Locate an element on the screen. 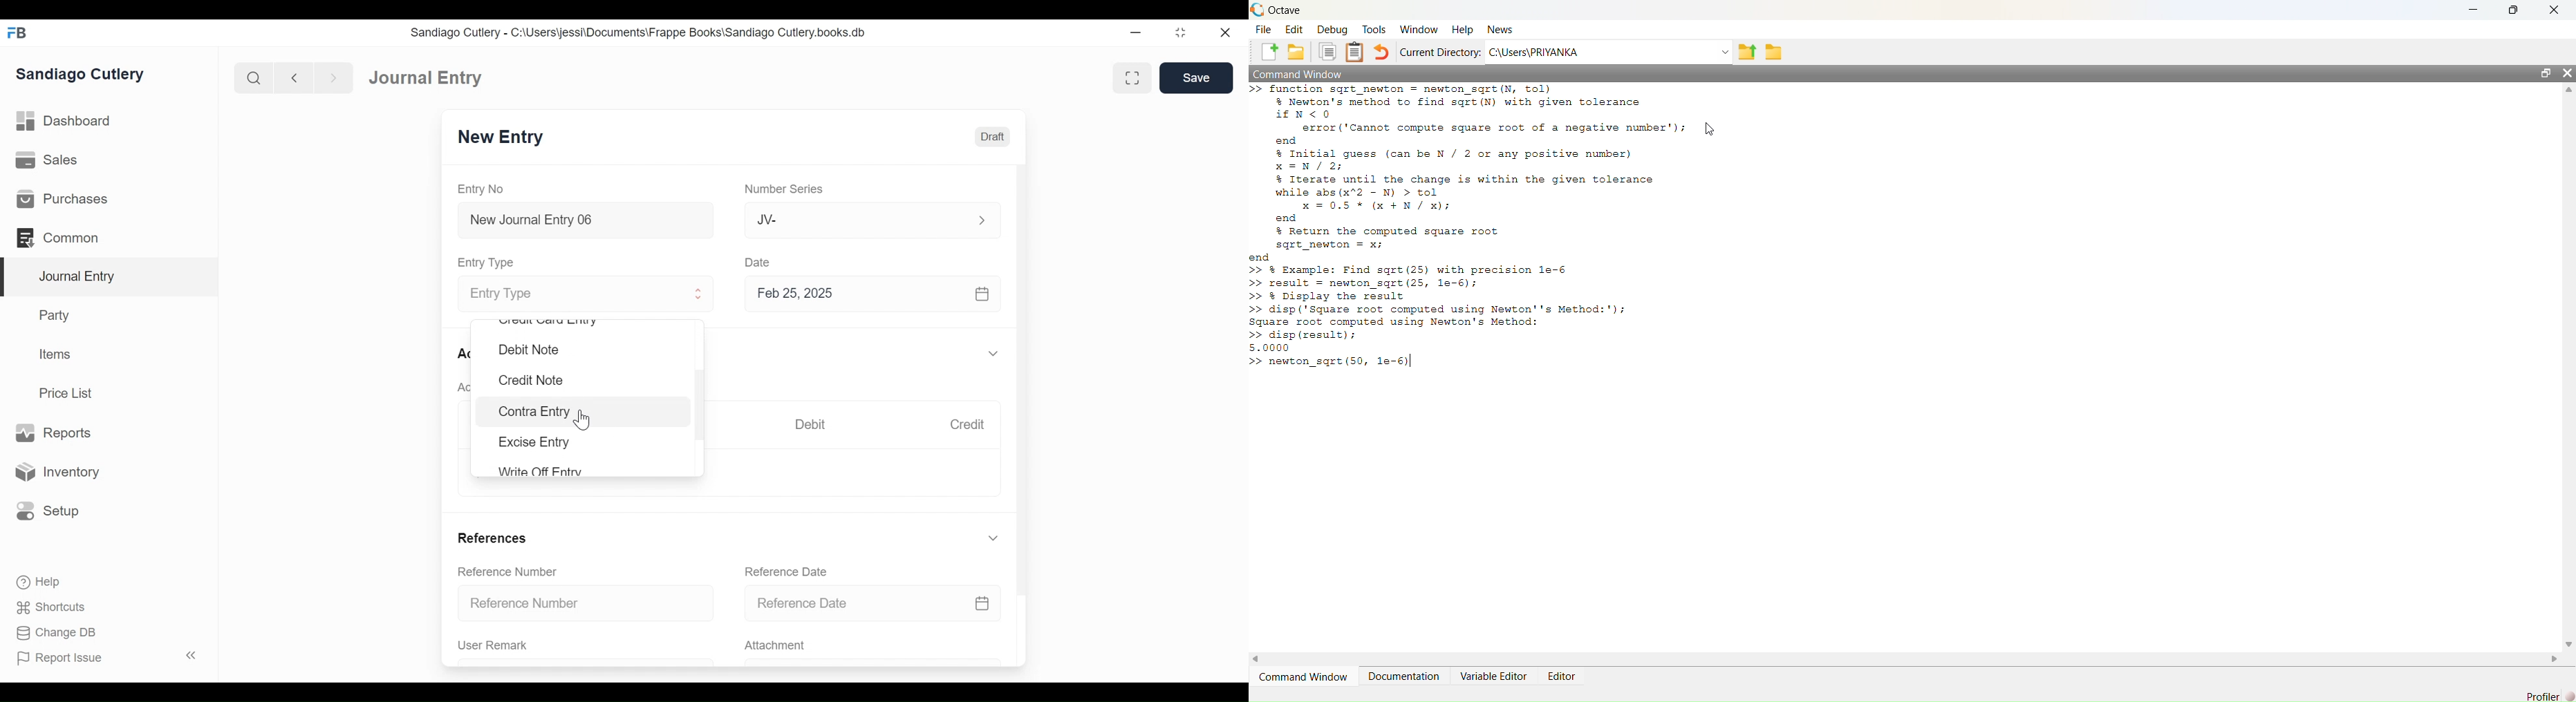 The height and width of the screenshot is (728, 2576). Dashboard is located at coordinates (65, 122).